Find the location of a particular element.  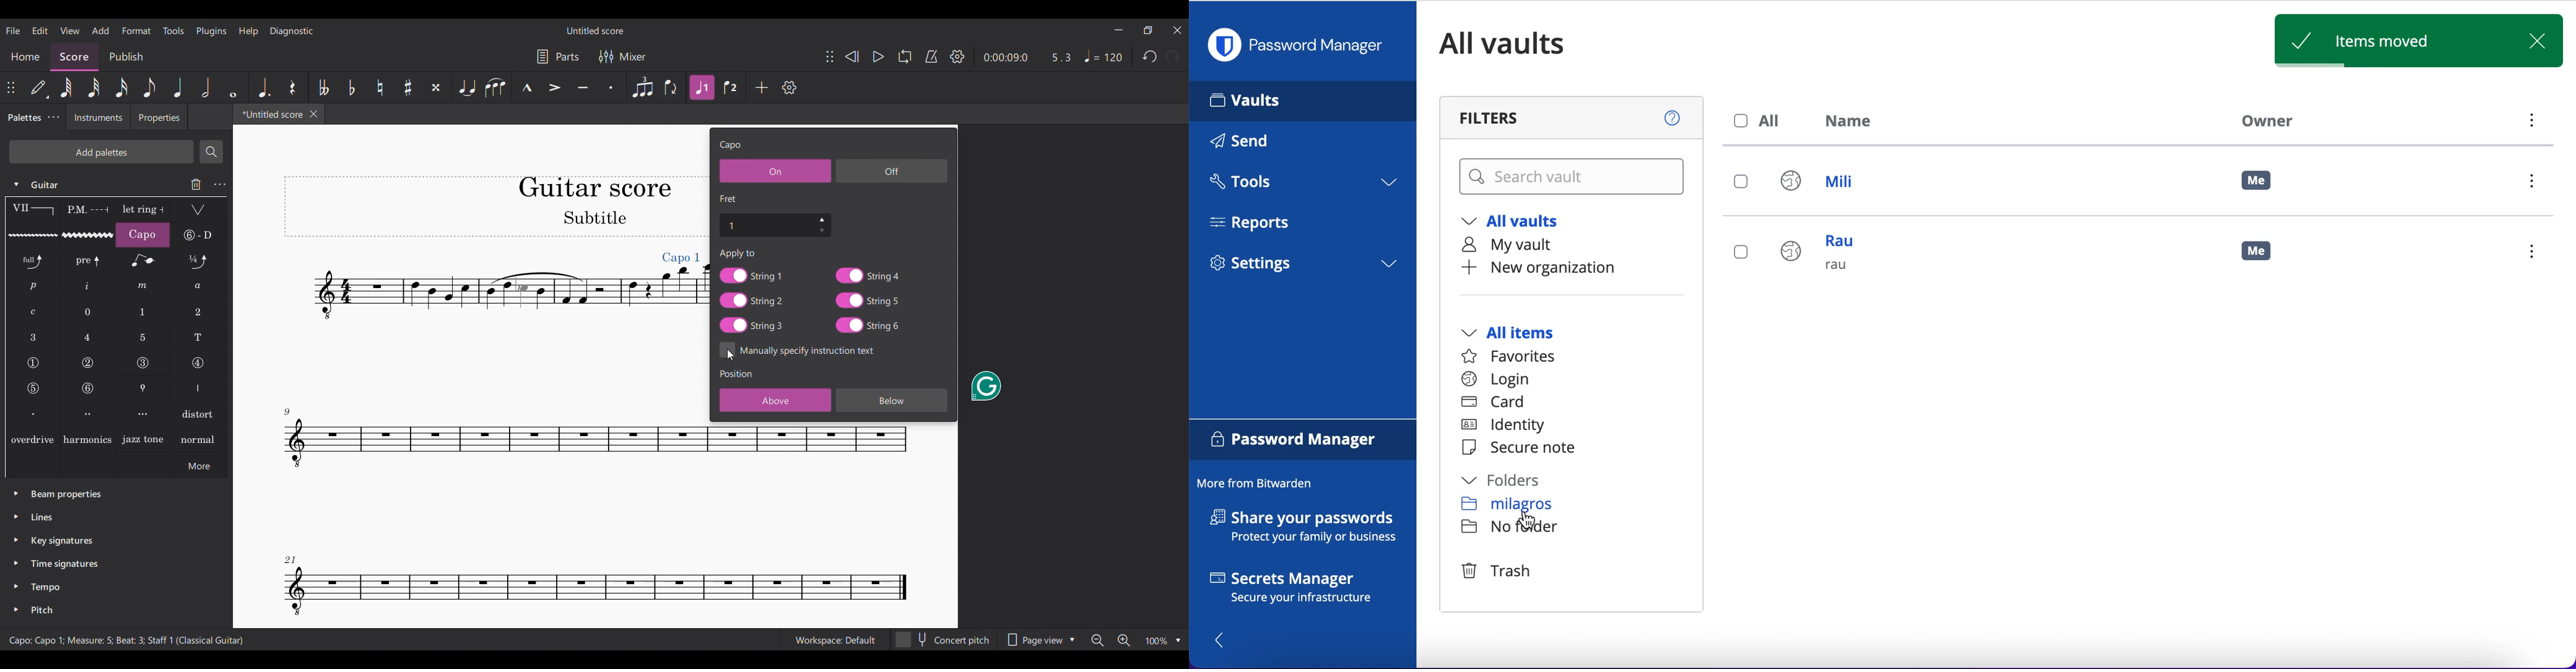

Palm mute is located at coordinates (87, 210).